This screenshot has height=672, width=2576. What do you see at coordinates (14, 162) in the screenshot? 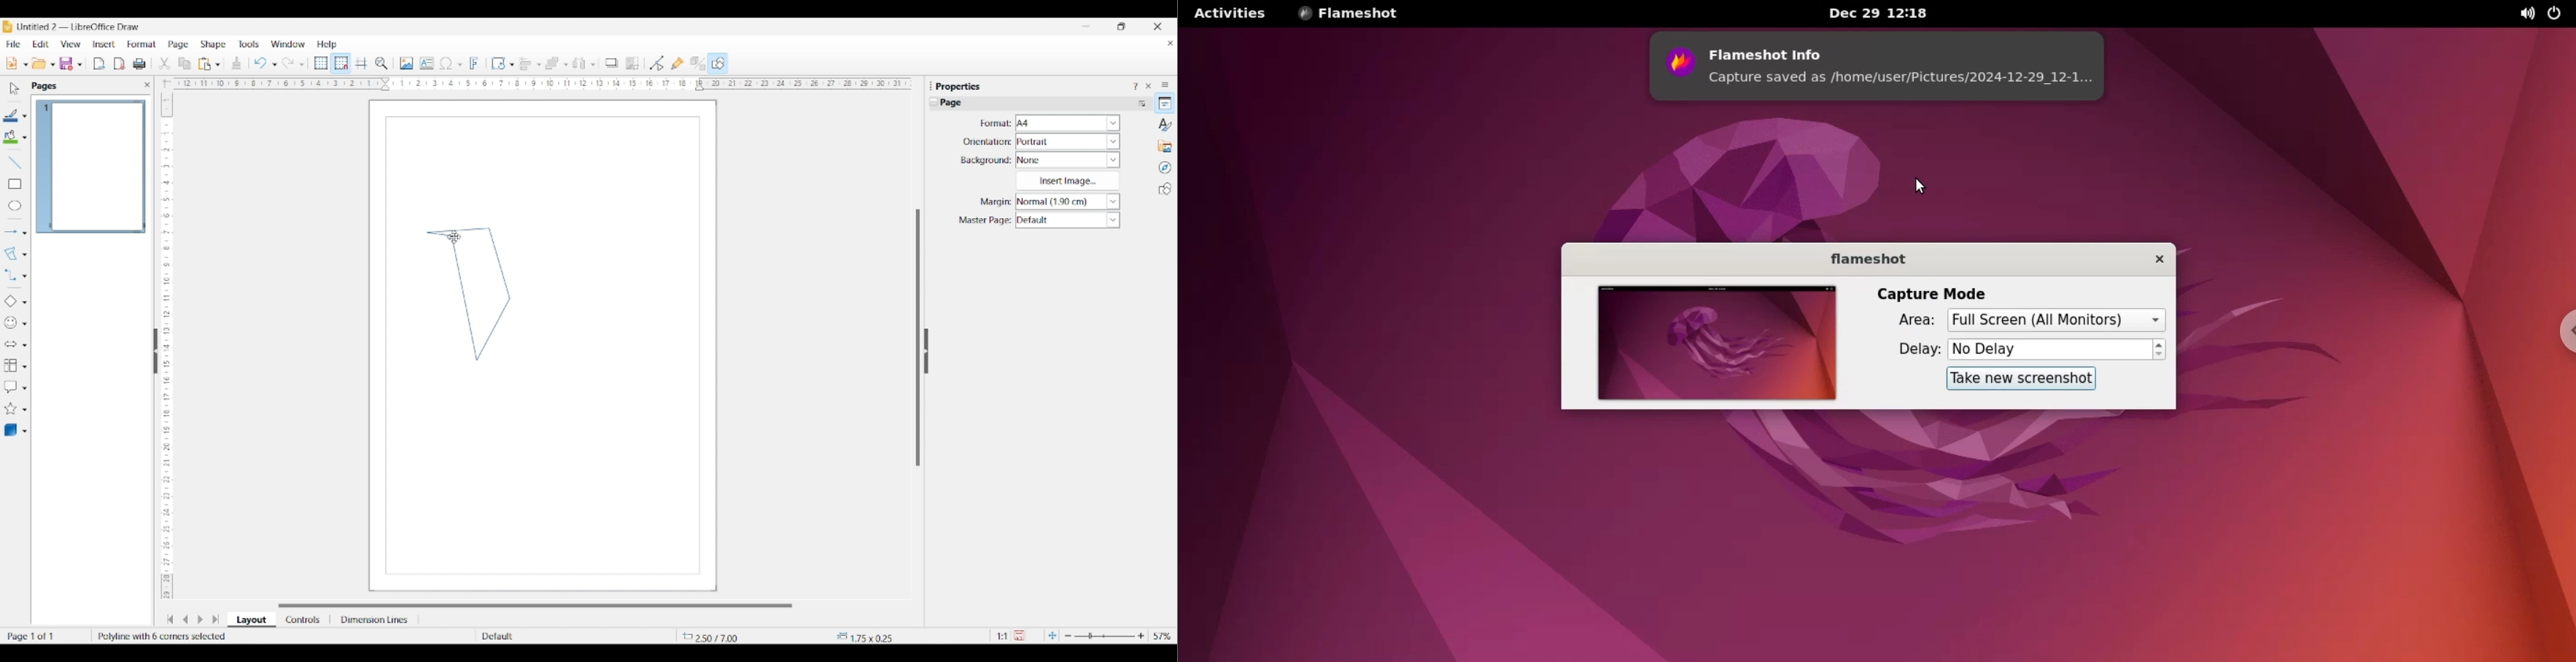
I see `Insert line` at bounding box center [14, 162].